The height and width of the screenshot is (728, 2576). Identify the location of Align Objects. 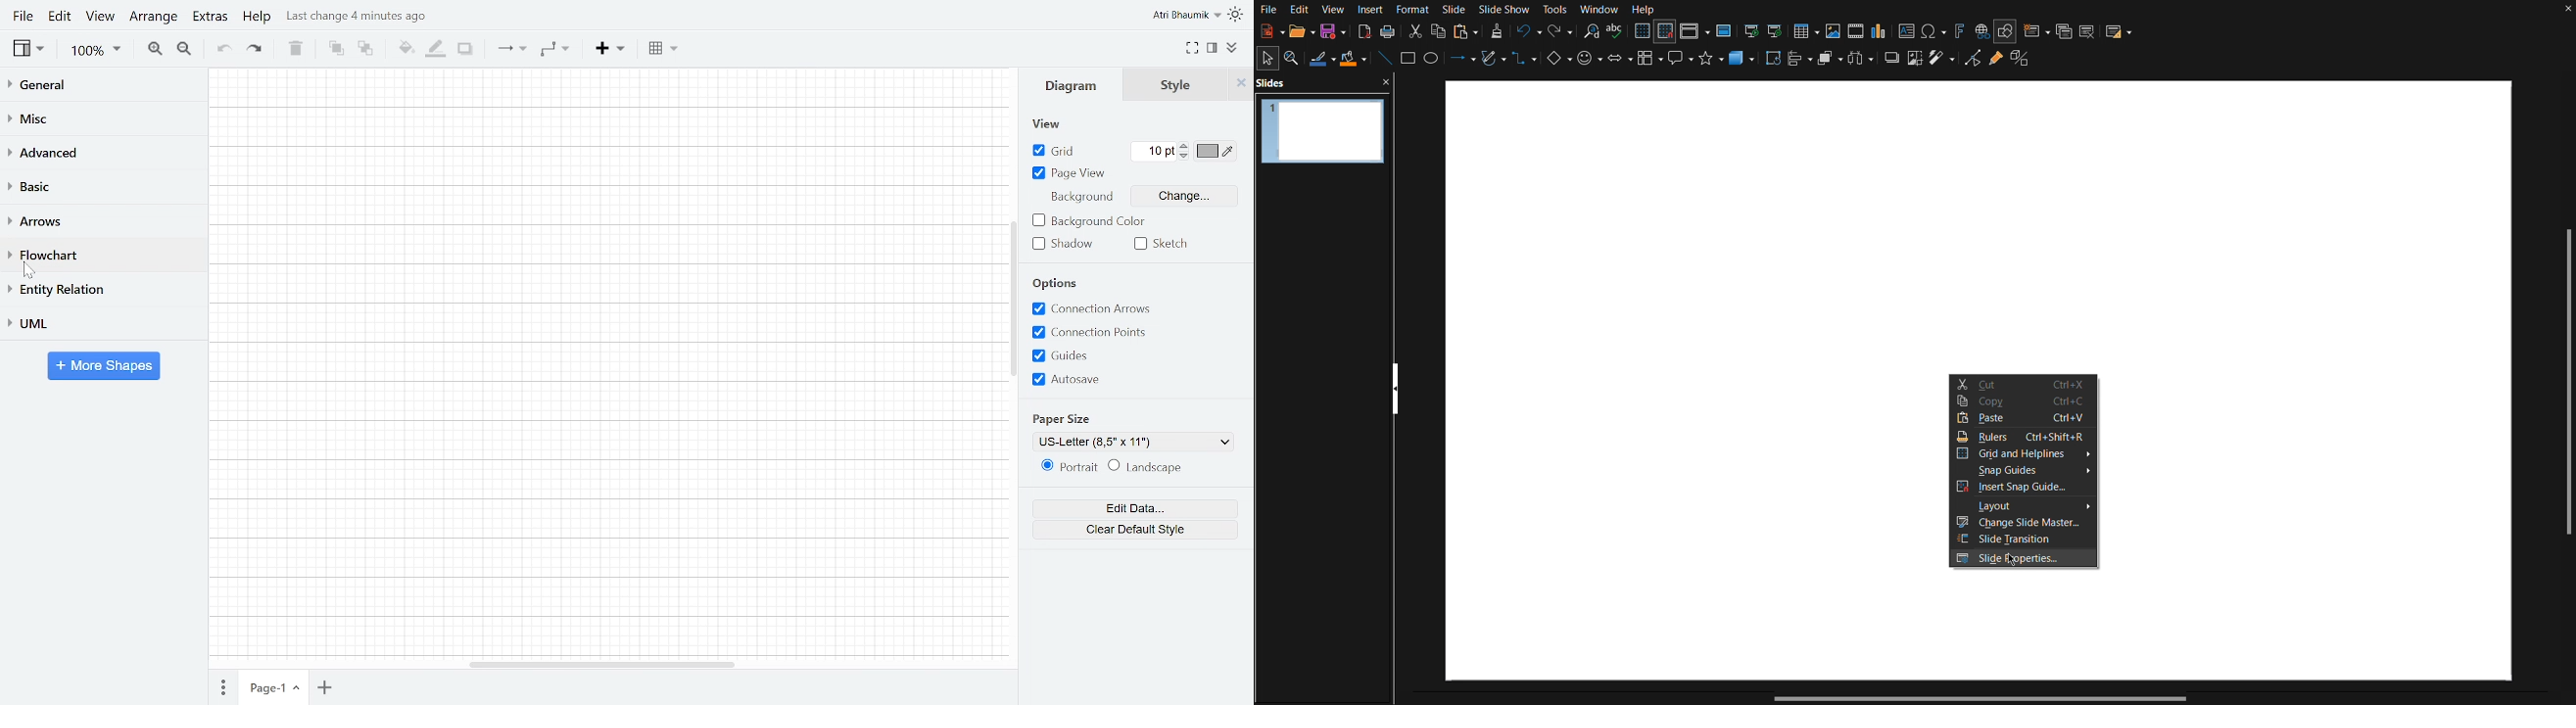
(1802, 63).